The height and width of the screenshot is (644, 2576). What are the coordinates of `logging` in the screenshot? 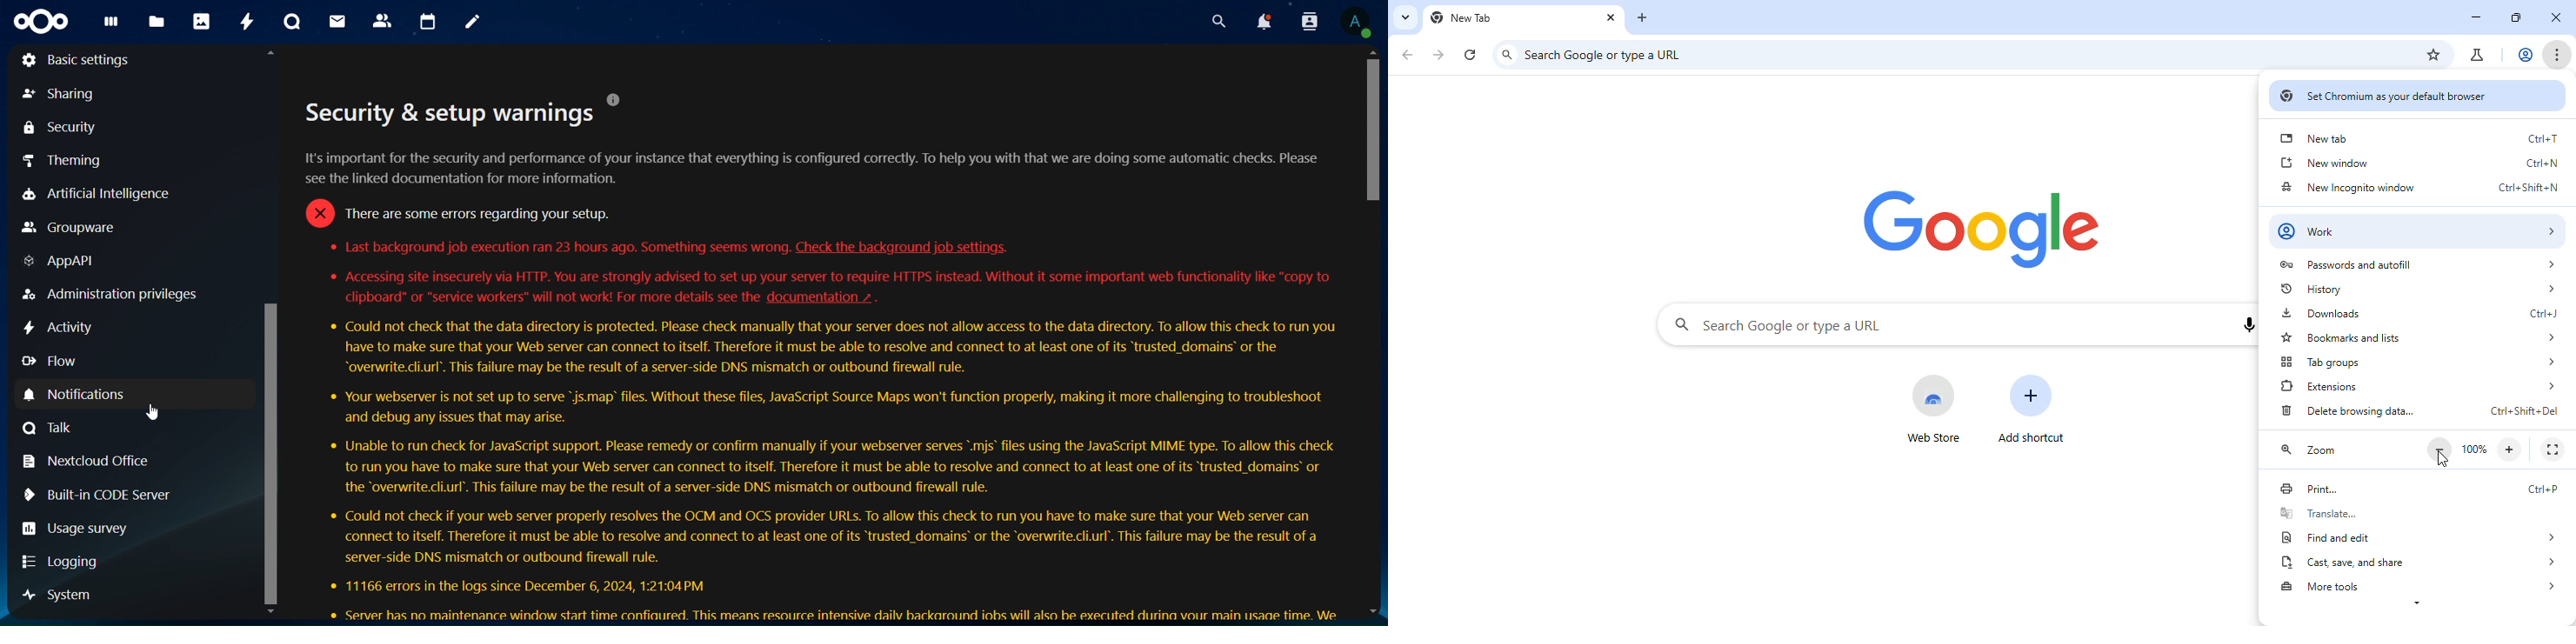 It's located at (65, 565).